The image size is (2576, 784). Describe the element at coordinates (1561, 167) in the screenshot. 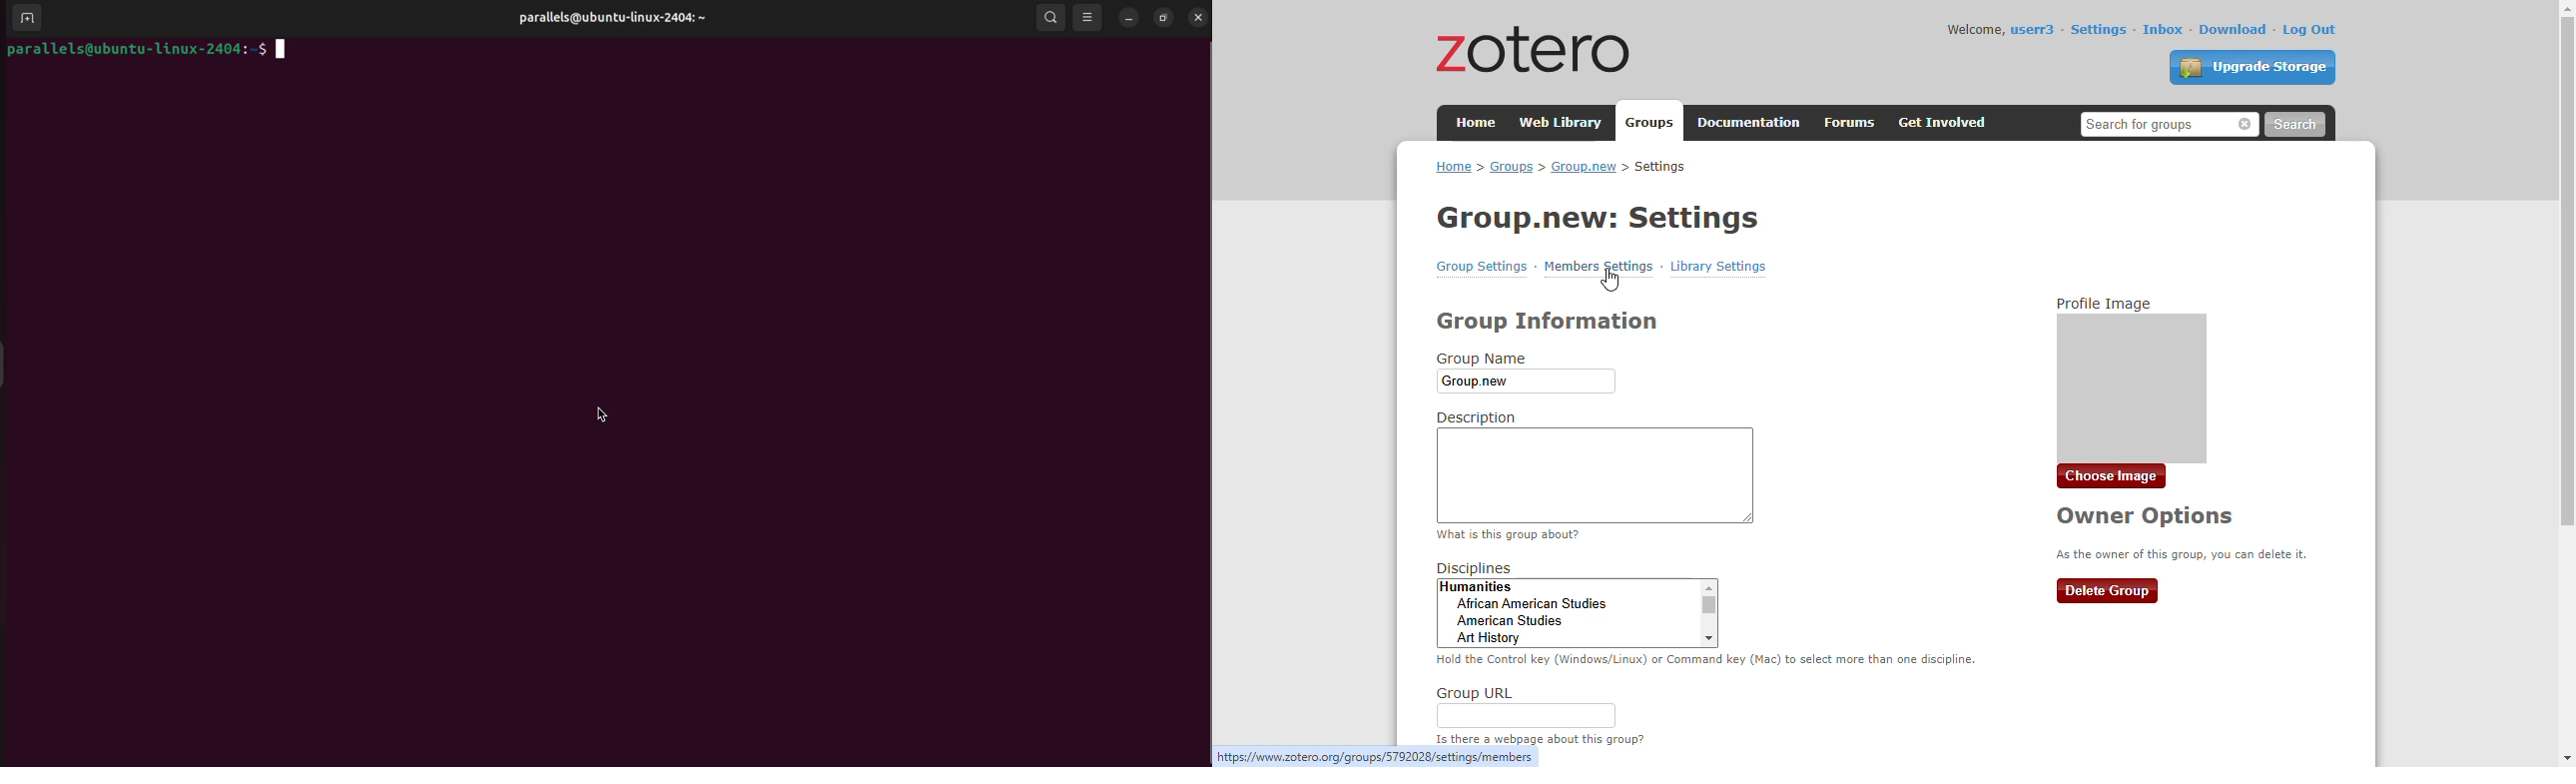

I see `home > groups > group.new > settings` at that location.